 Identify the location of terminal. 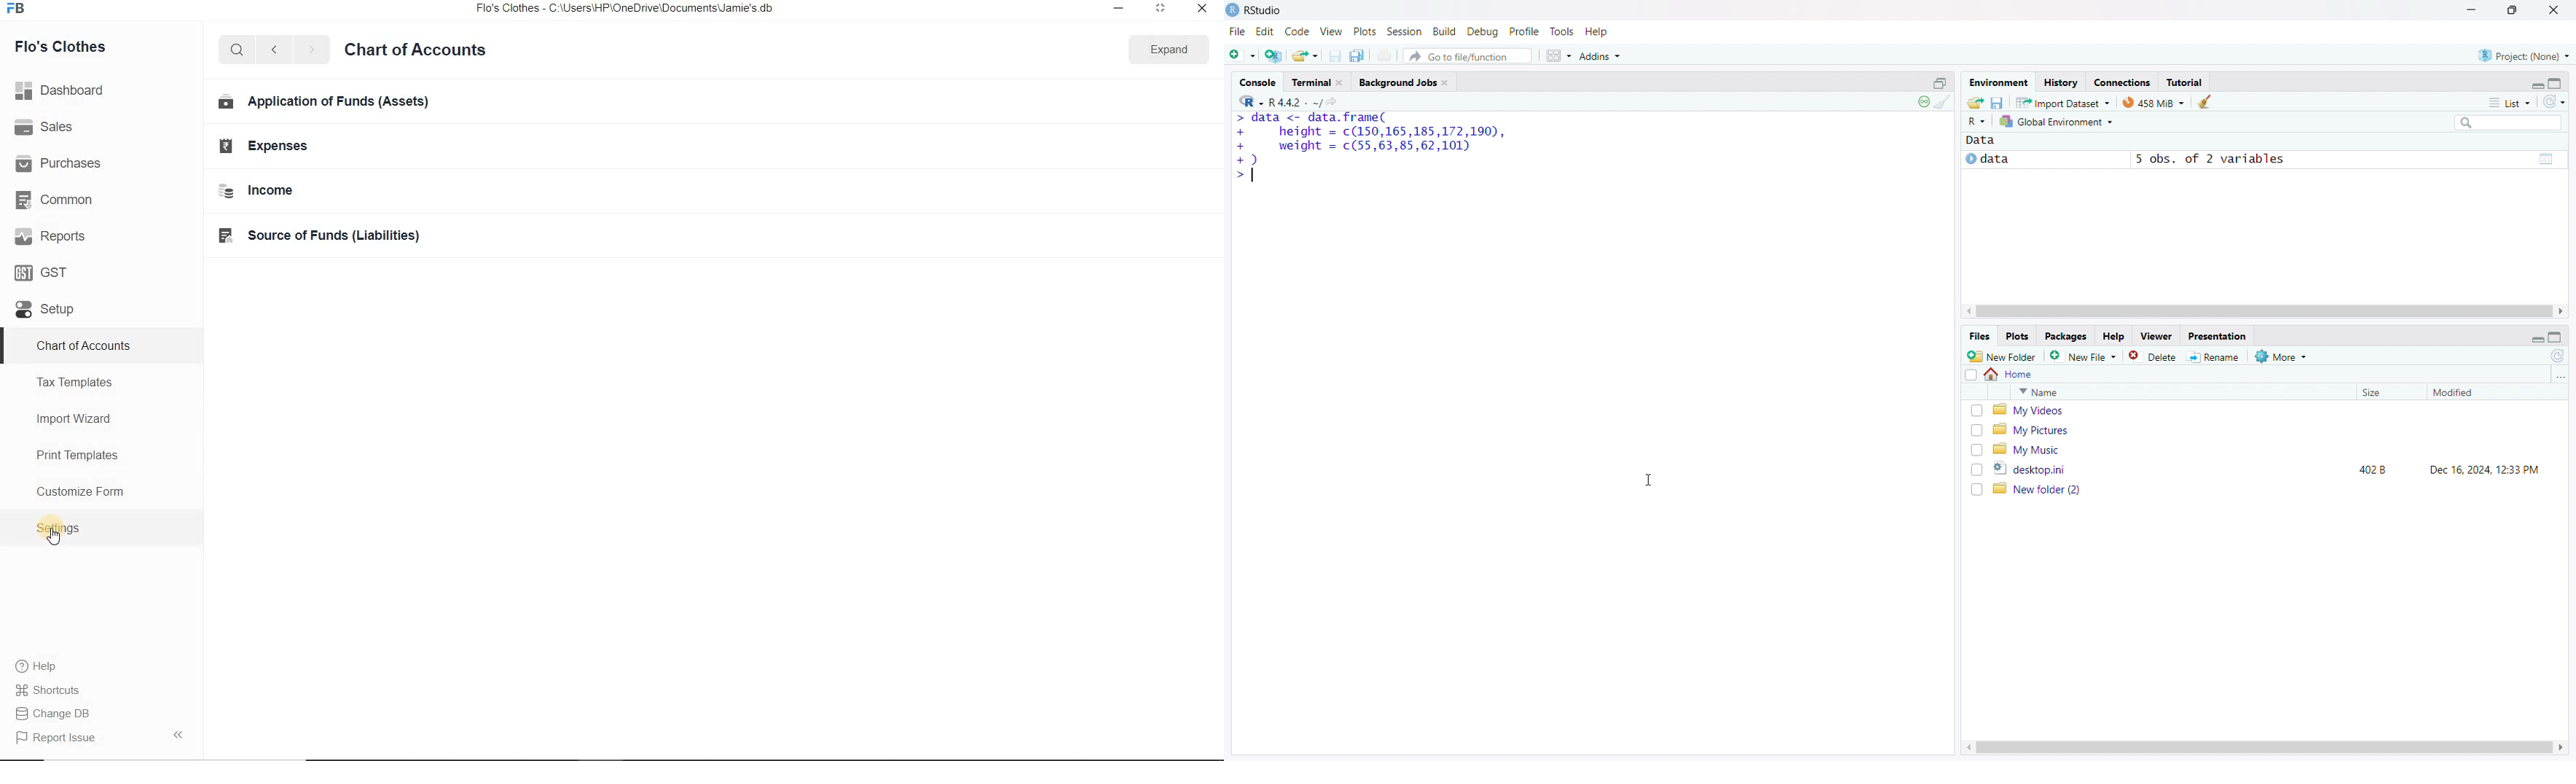
(1311, 82).